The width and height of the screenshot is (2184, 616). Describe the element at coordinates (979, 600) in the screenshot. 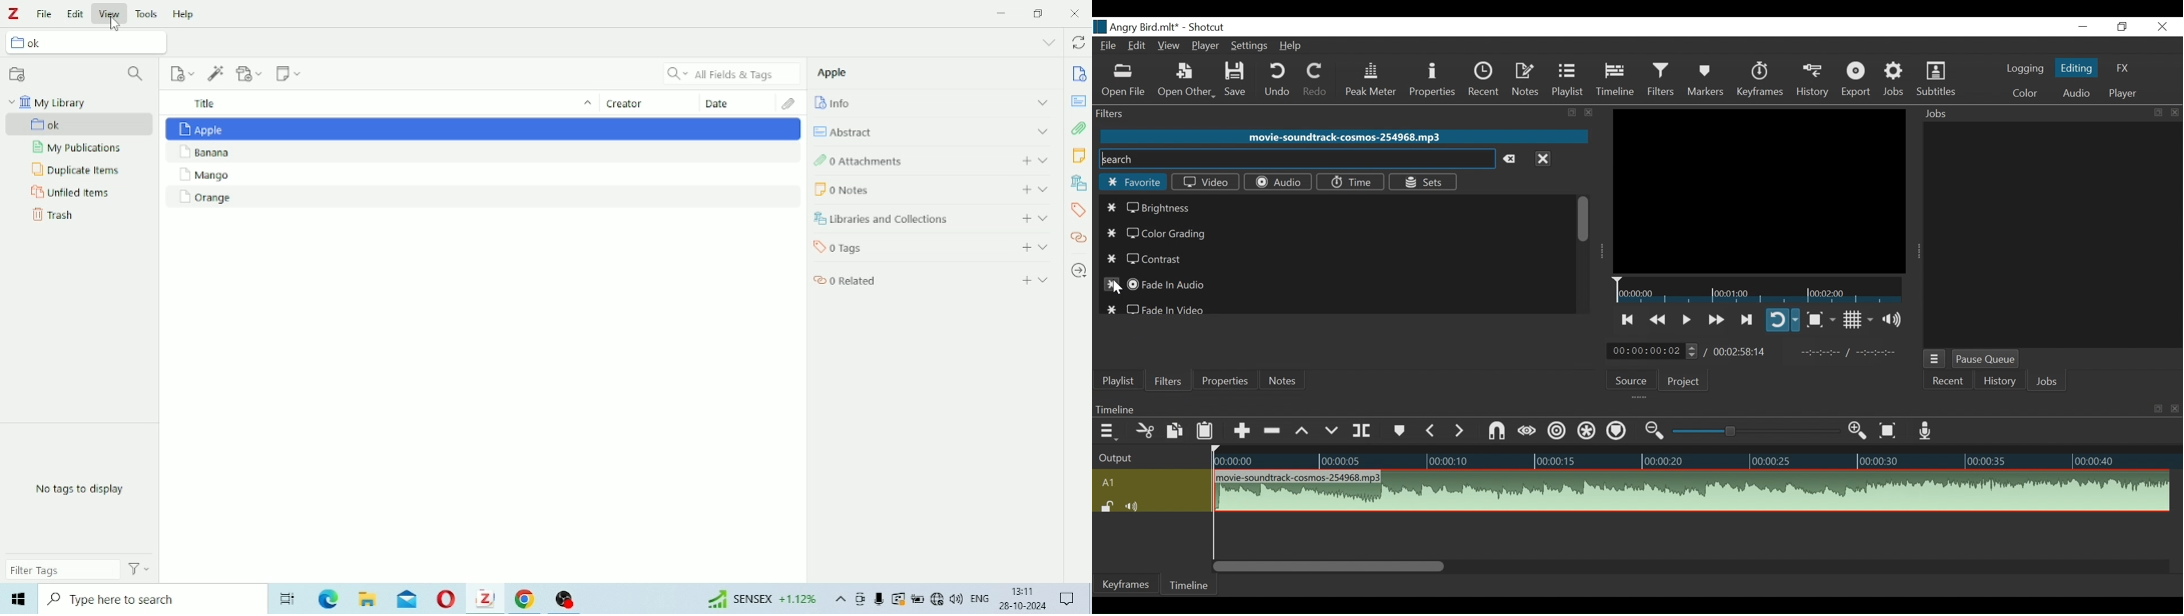

I see `ENG` at that location.